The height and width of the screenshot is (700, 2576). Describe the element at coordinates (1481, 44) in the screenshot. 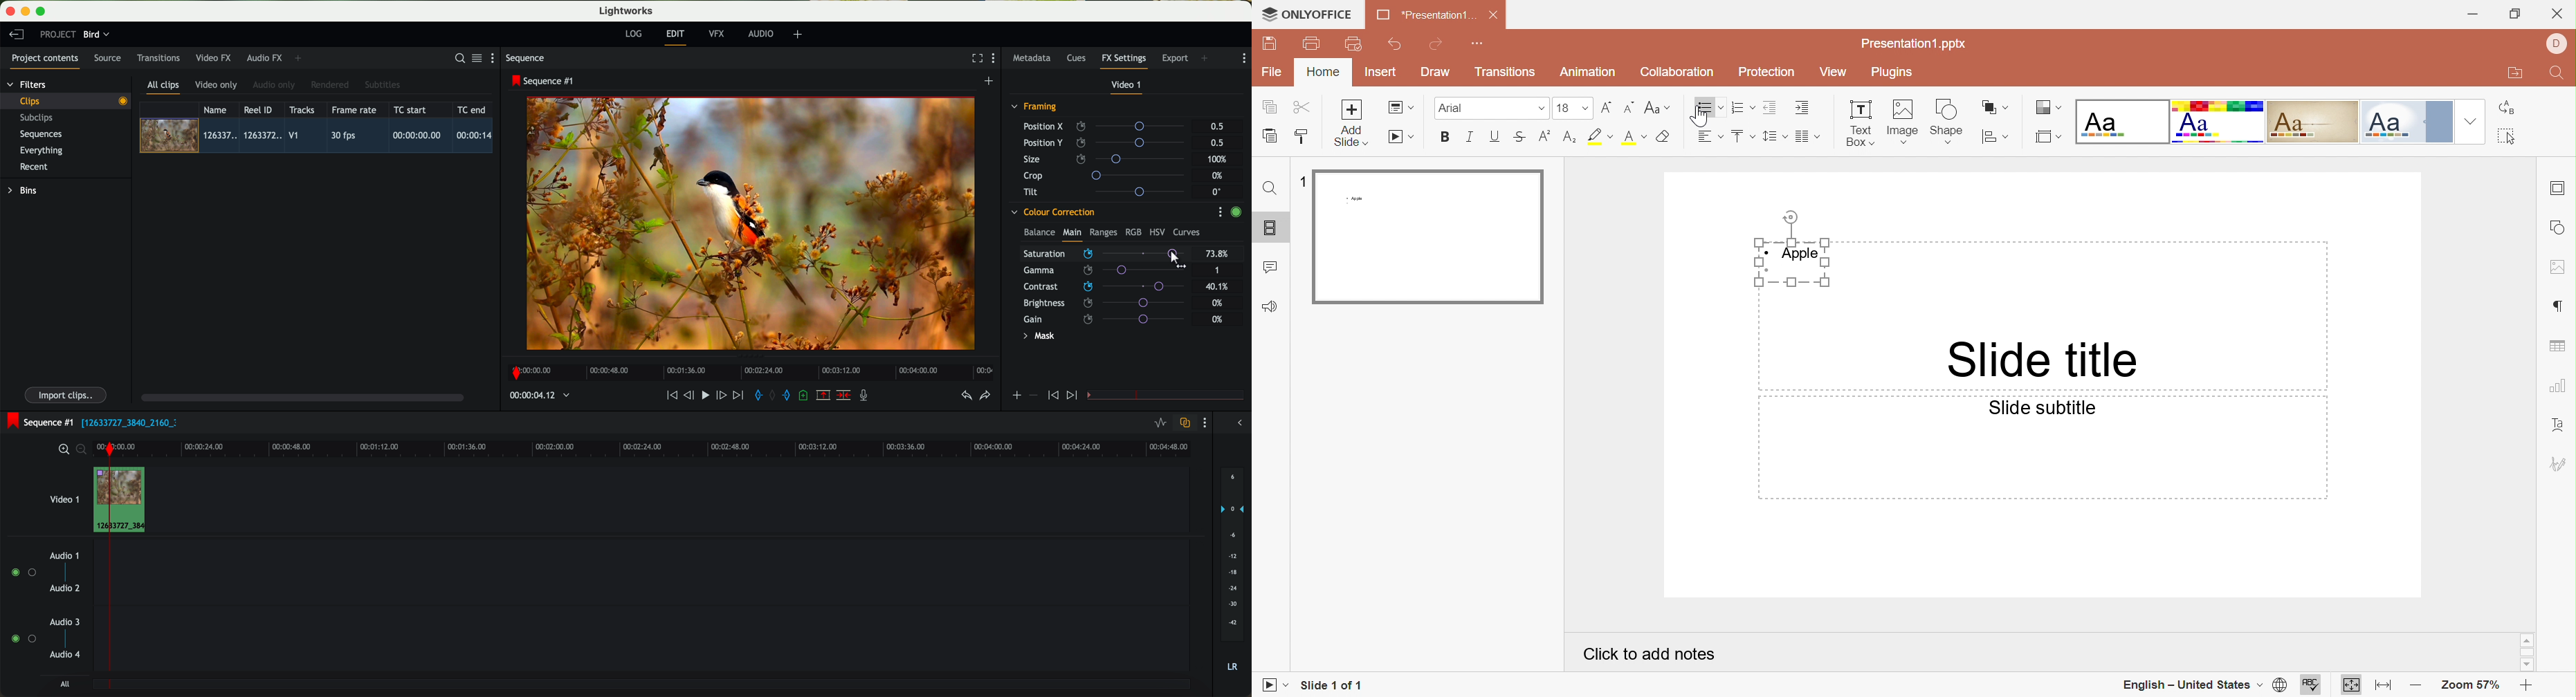

I see `Customize quick access toolbar` at that location.